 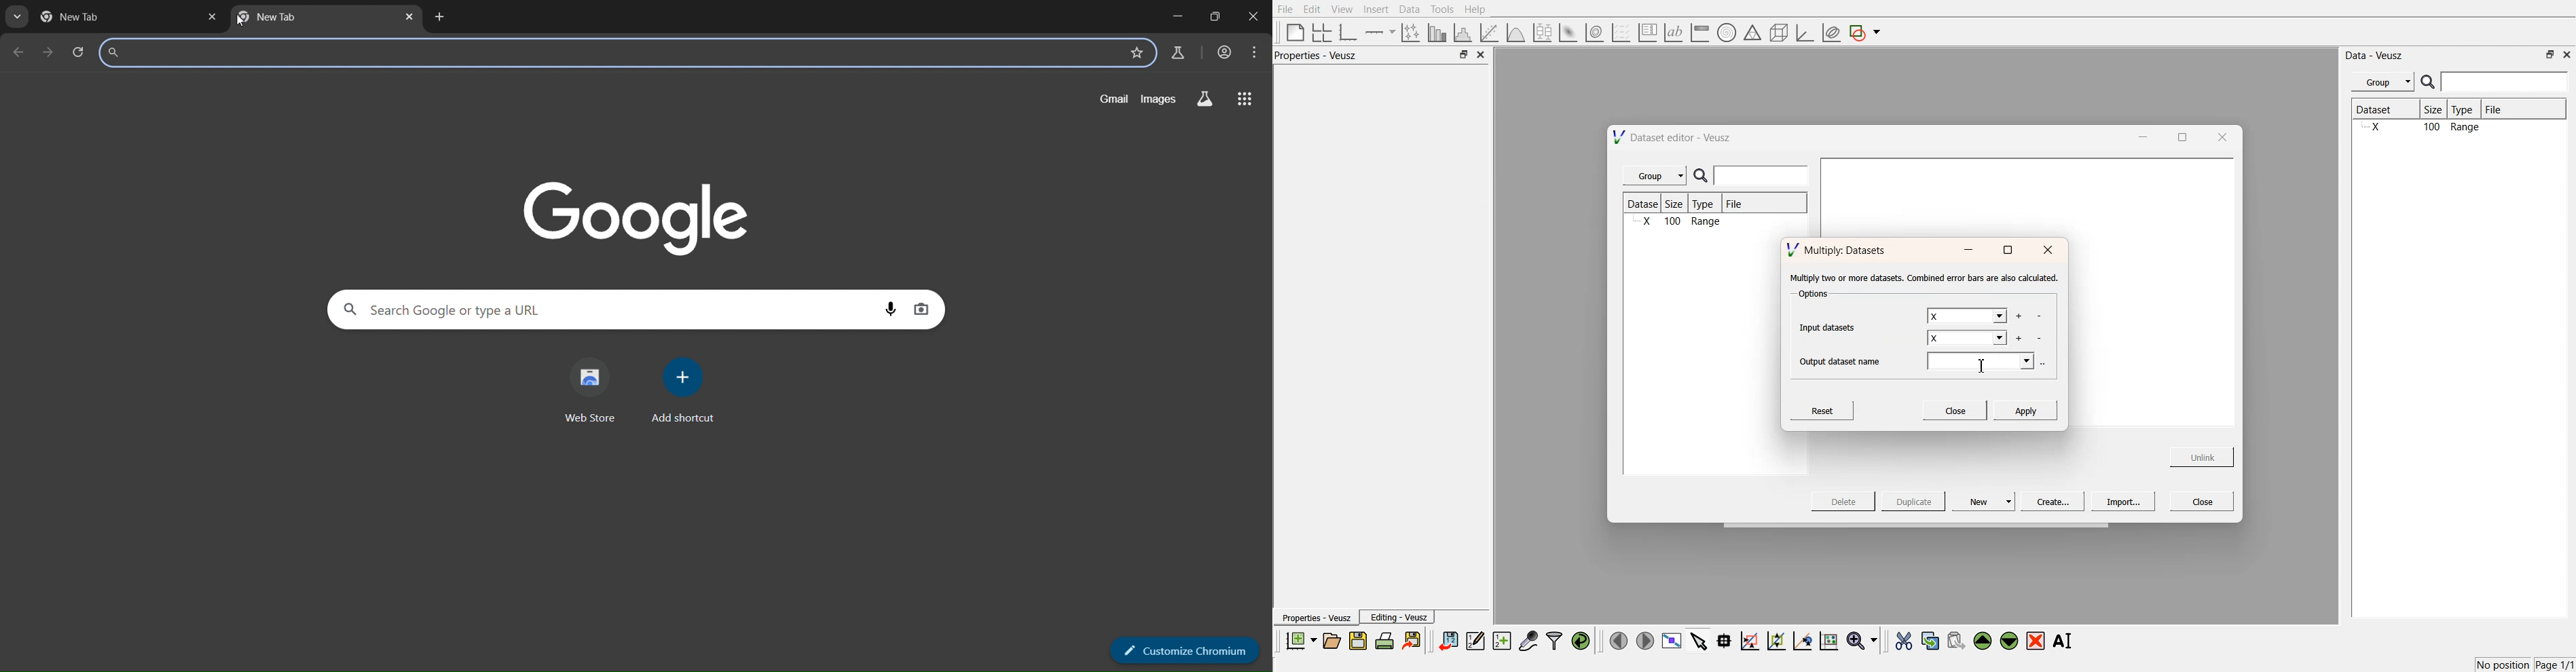 What do you see at coordinates (1437, 33) in the screenshot?
I see `plot bar chart` at bounding box center [1437, 33].